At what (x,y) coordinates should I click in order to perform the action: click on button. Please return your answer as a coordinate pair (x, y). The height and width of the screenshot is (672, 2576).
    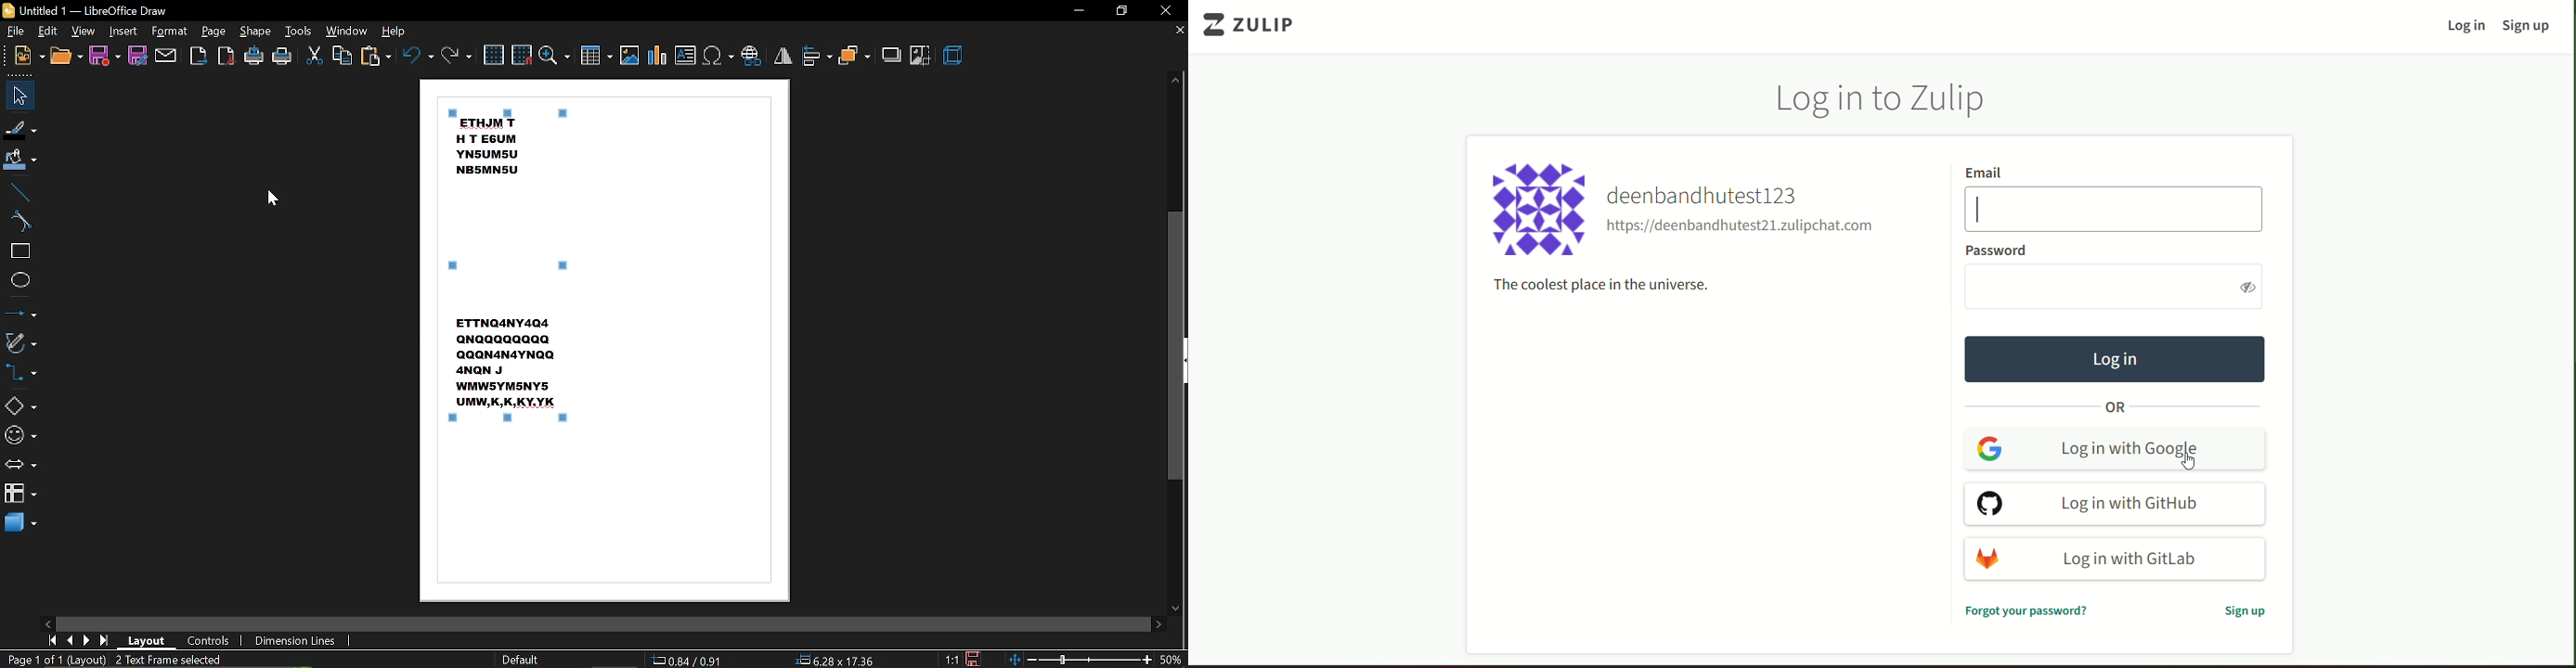
    Looking at the image, I should click on (2115, 504).